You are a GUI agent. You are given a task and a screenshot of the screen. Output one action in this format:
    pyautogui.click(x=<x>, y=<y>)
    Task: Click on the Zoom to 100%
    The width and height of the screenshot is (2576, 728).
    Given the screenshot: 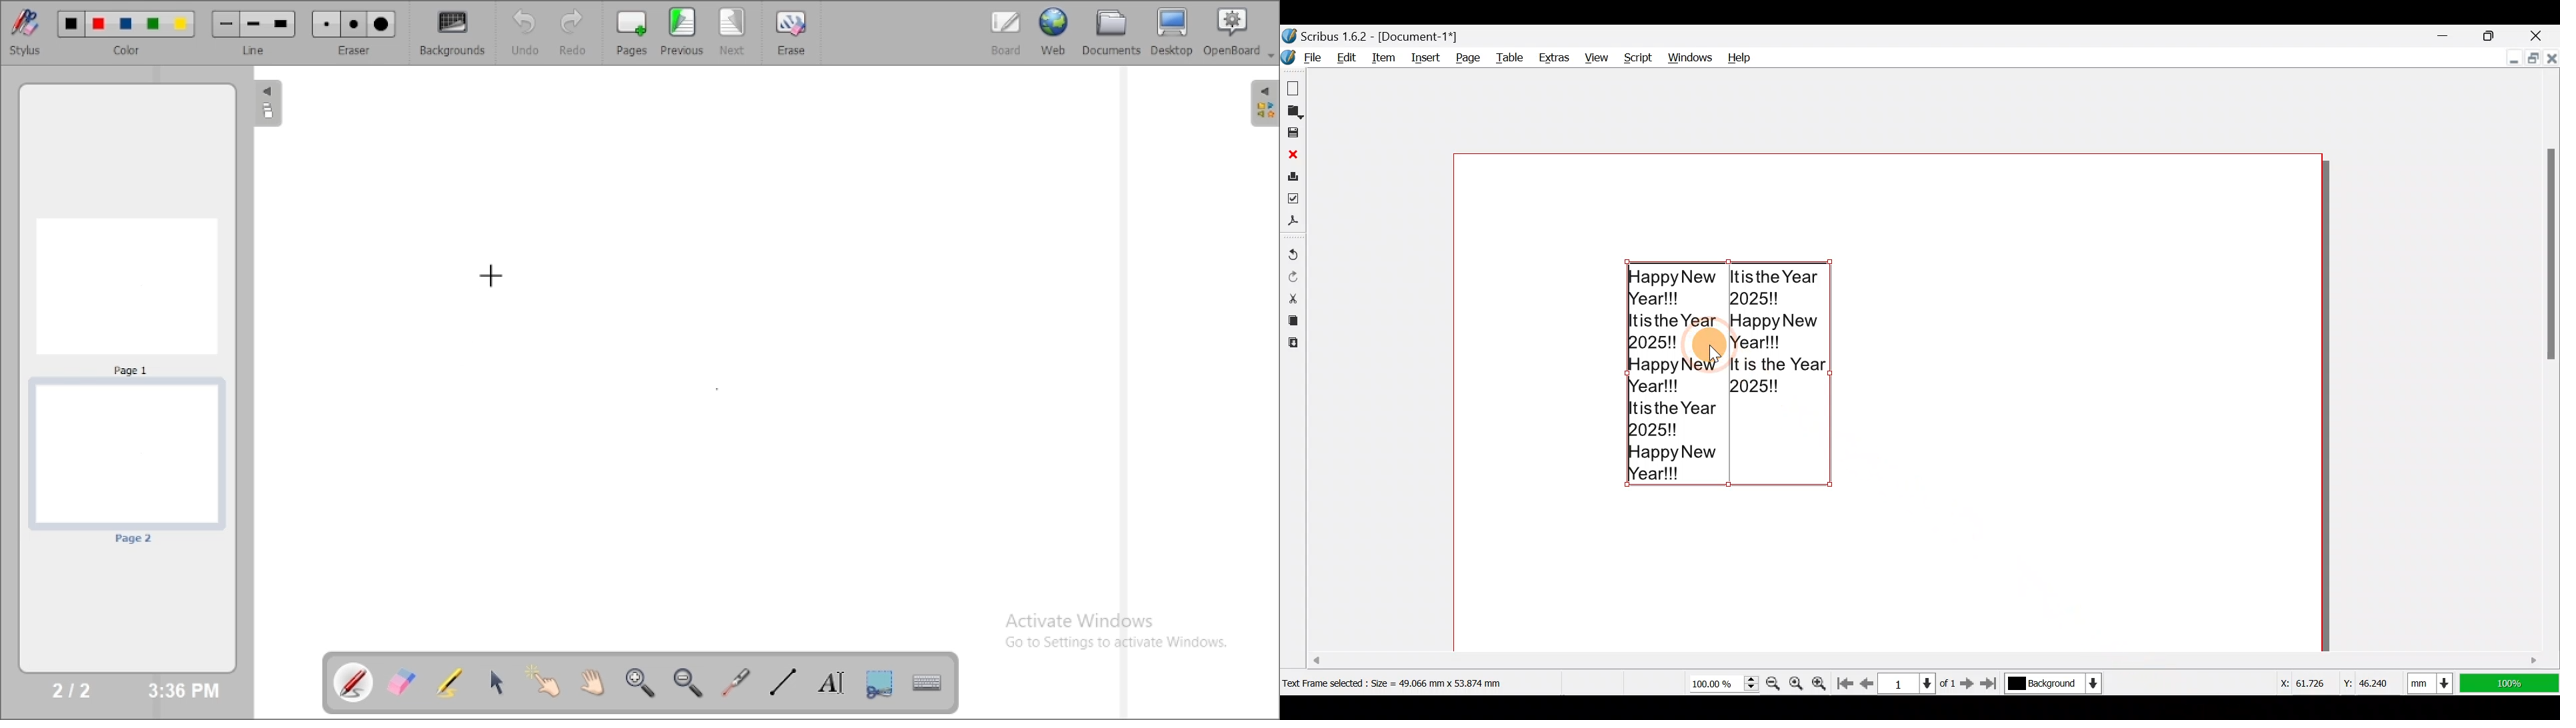 What is the action you would take?
    pyautogui.click(x=1797, y=681)
    